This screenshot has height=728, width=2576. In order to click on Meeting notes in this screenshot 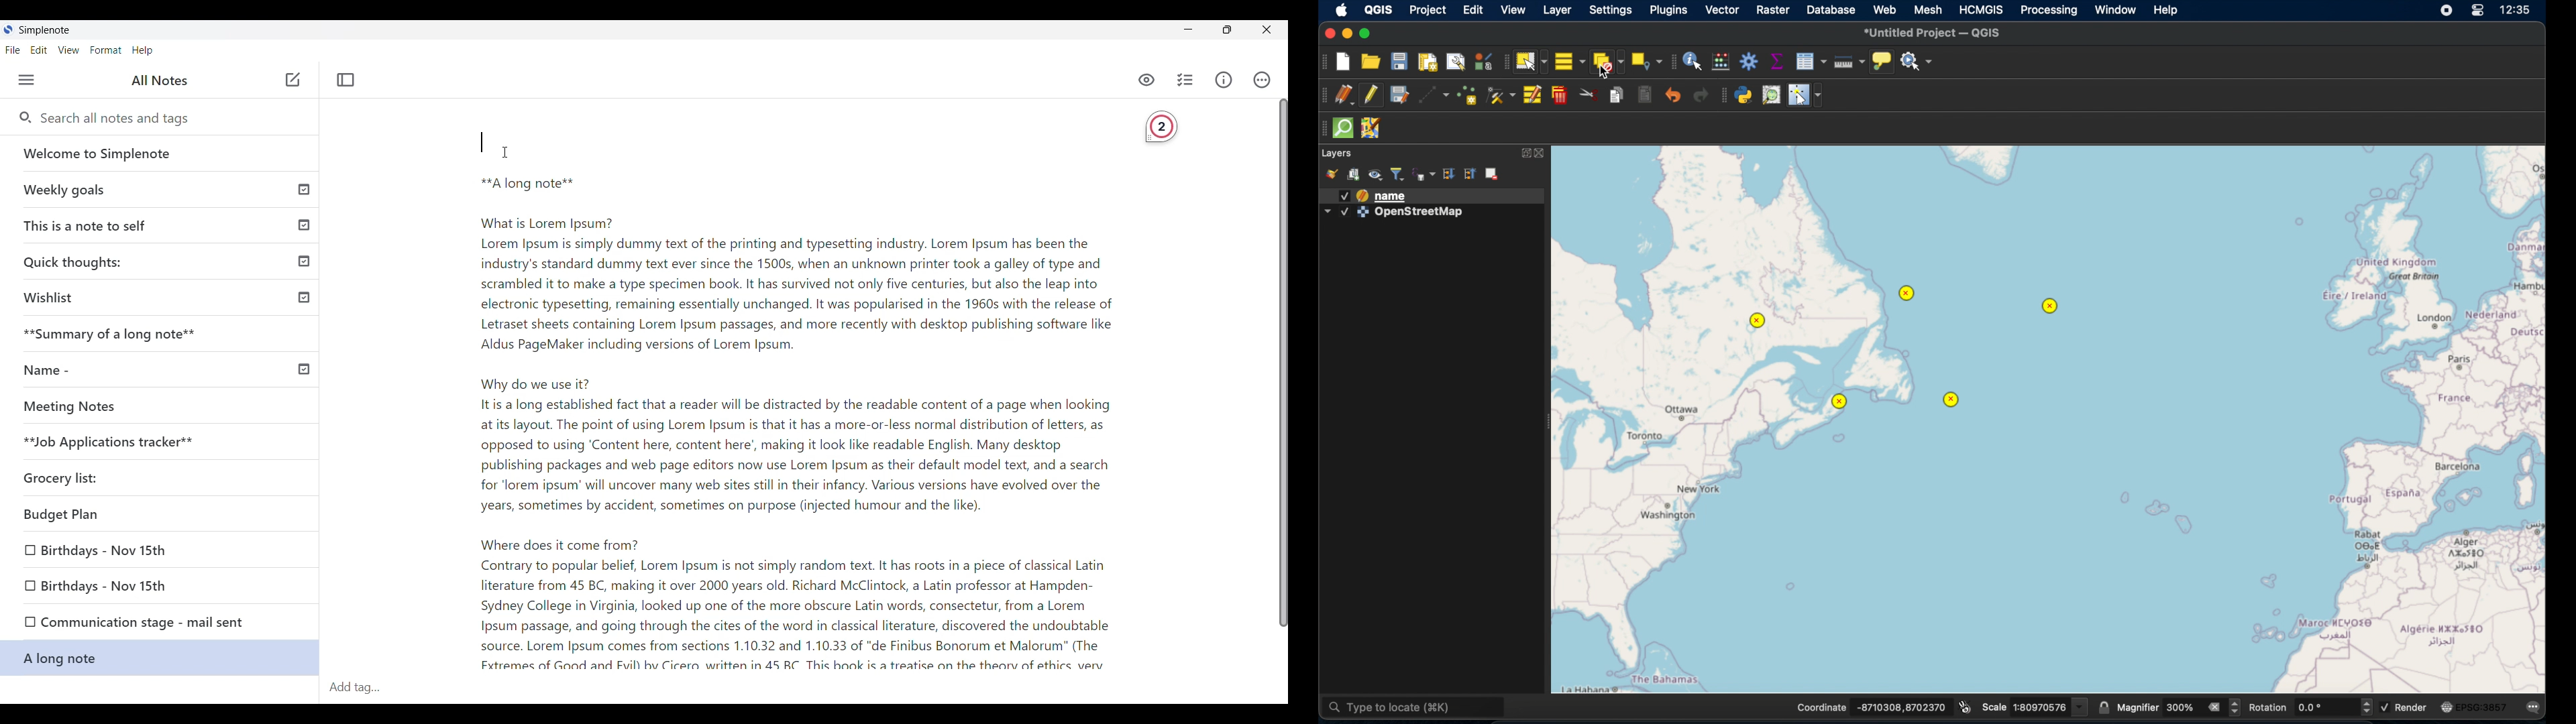, I will do `click(136, 406)`.